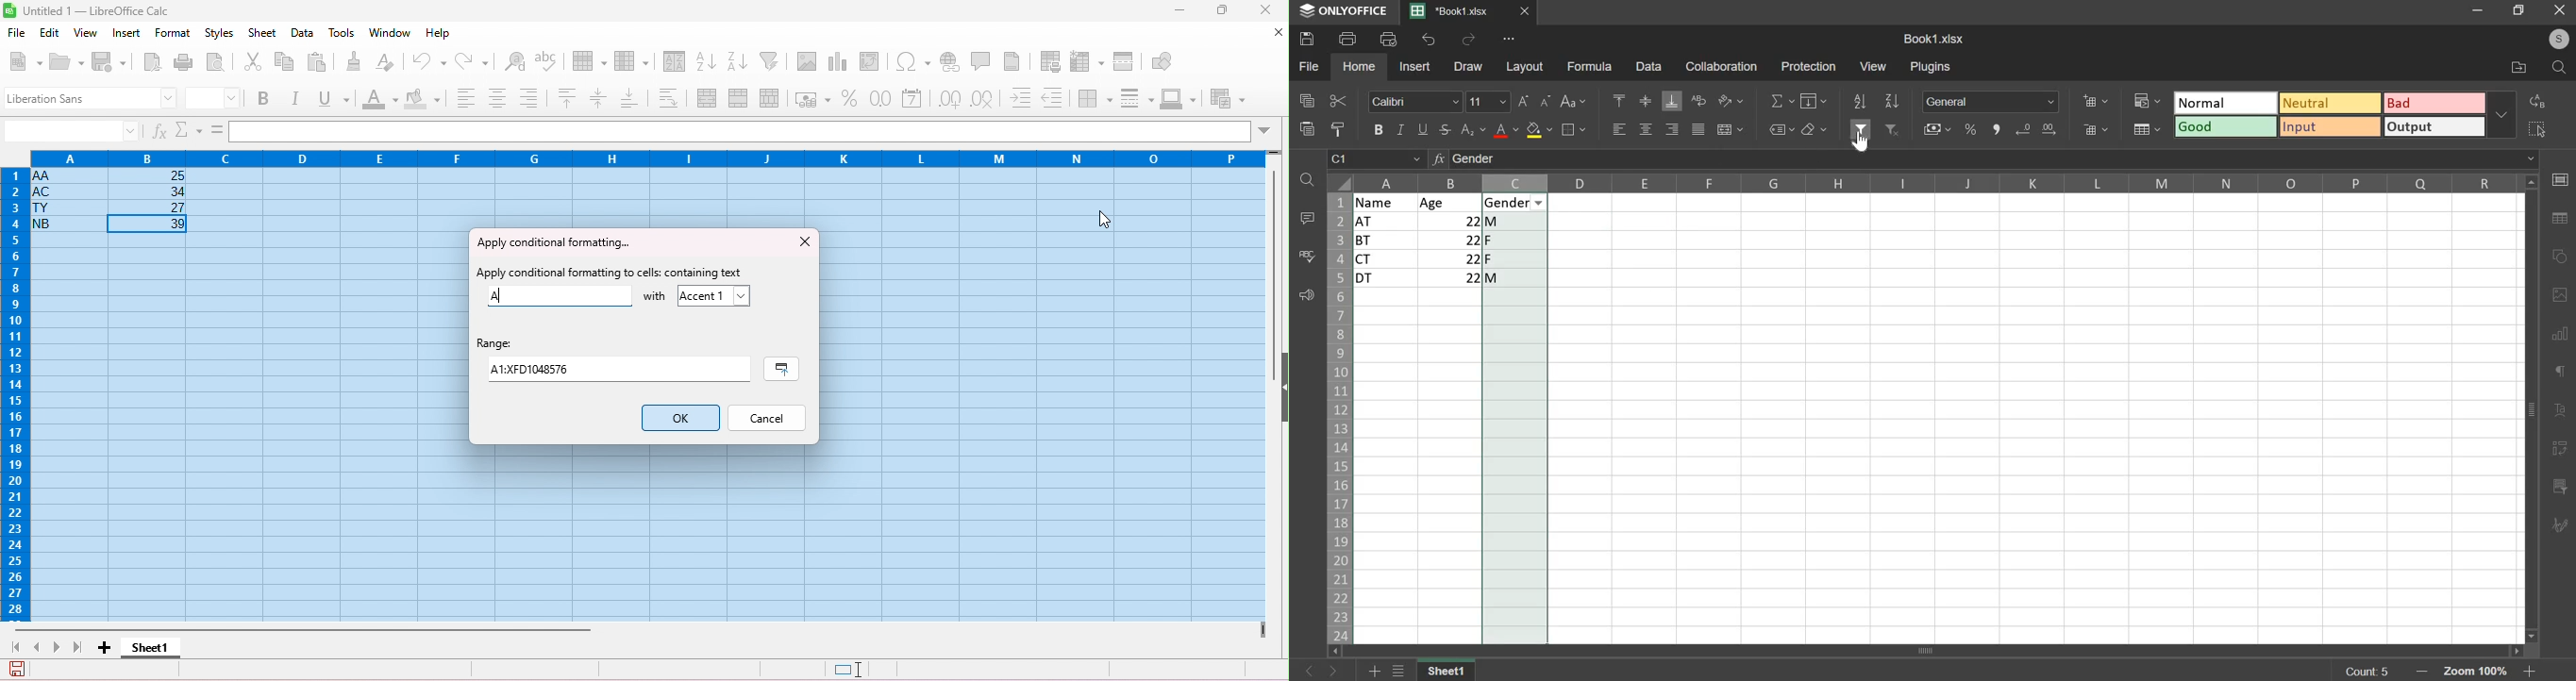  Describe the element at coordinates (1647, 66) in the screenshot. I see `data` at that location.